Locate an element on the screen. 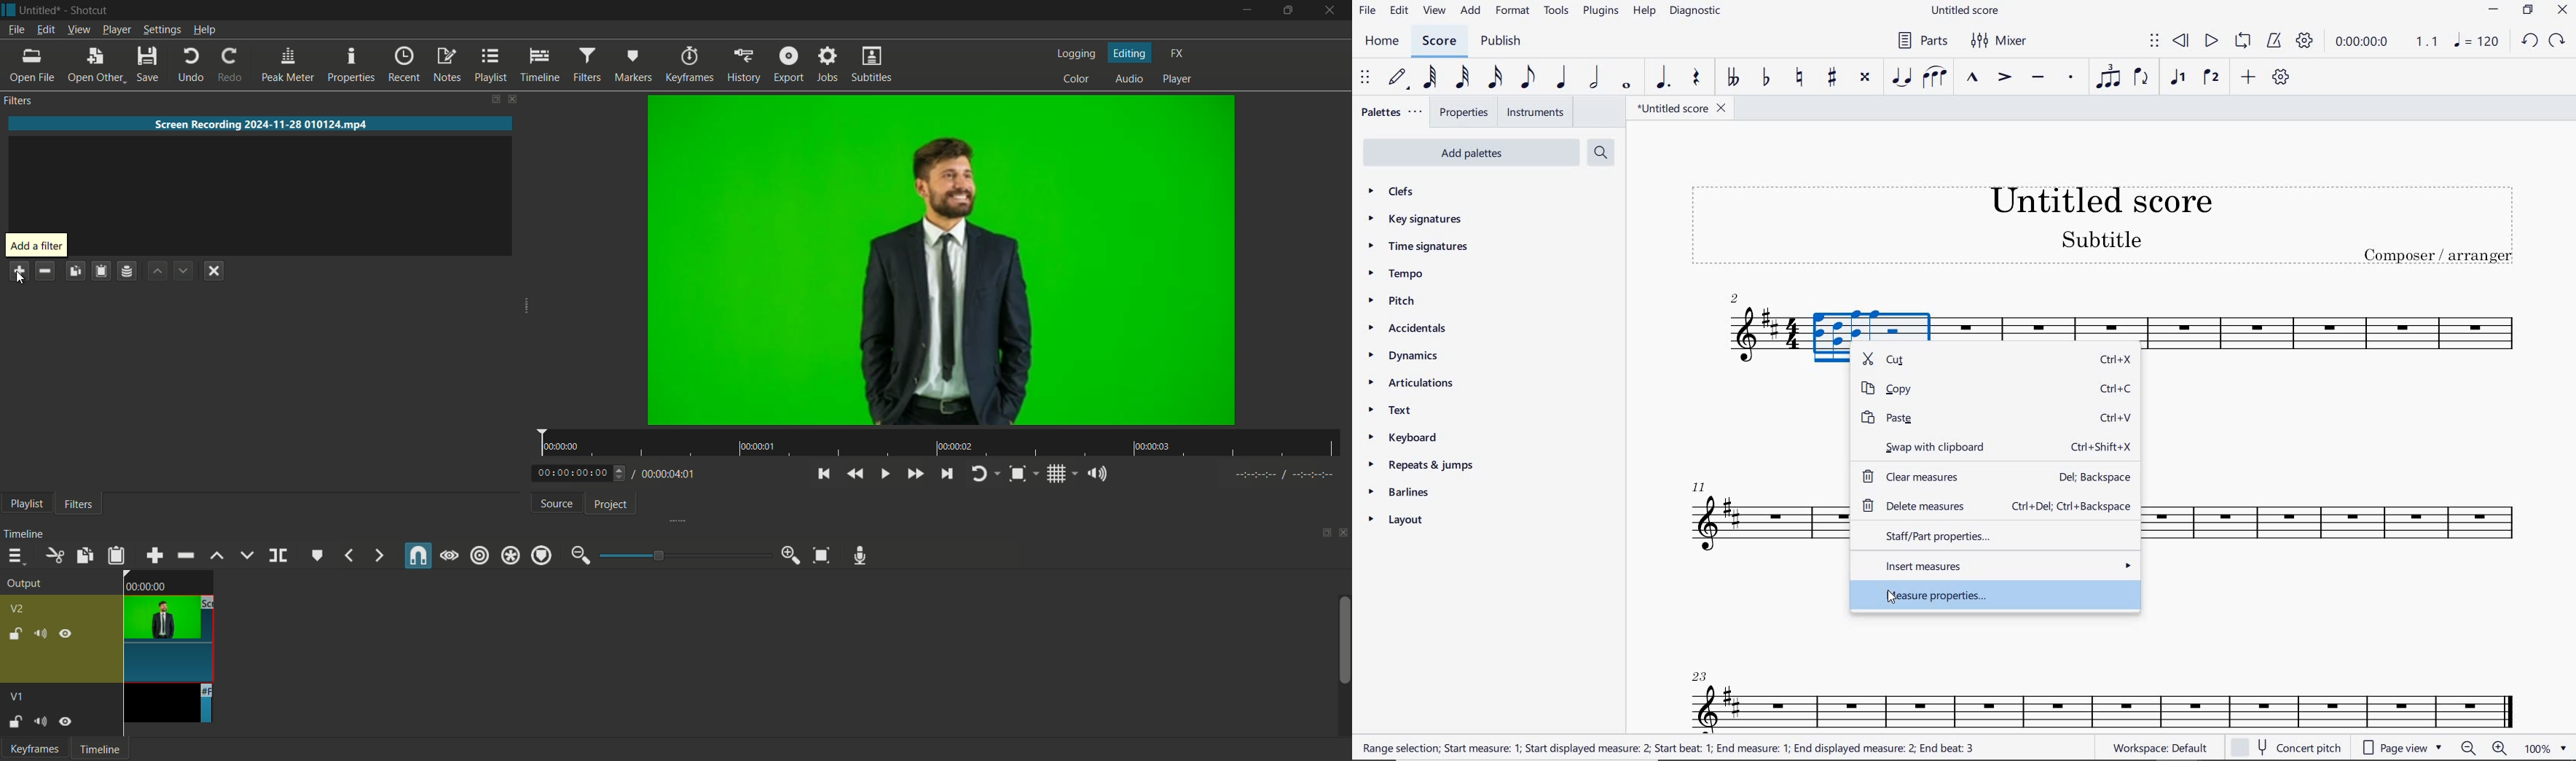 The width and height of the screenshot is (2576, 784). deselect the filter is located at coordinates (215, 271).